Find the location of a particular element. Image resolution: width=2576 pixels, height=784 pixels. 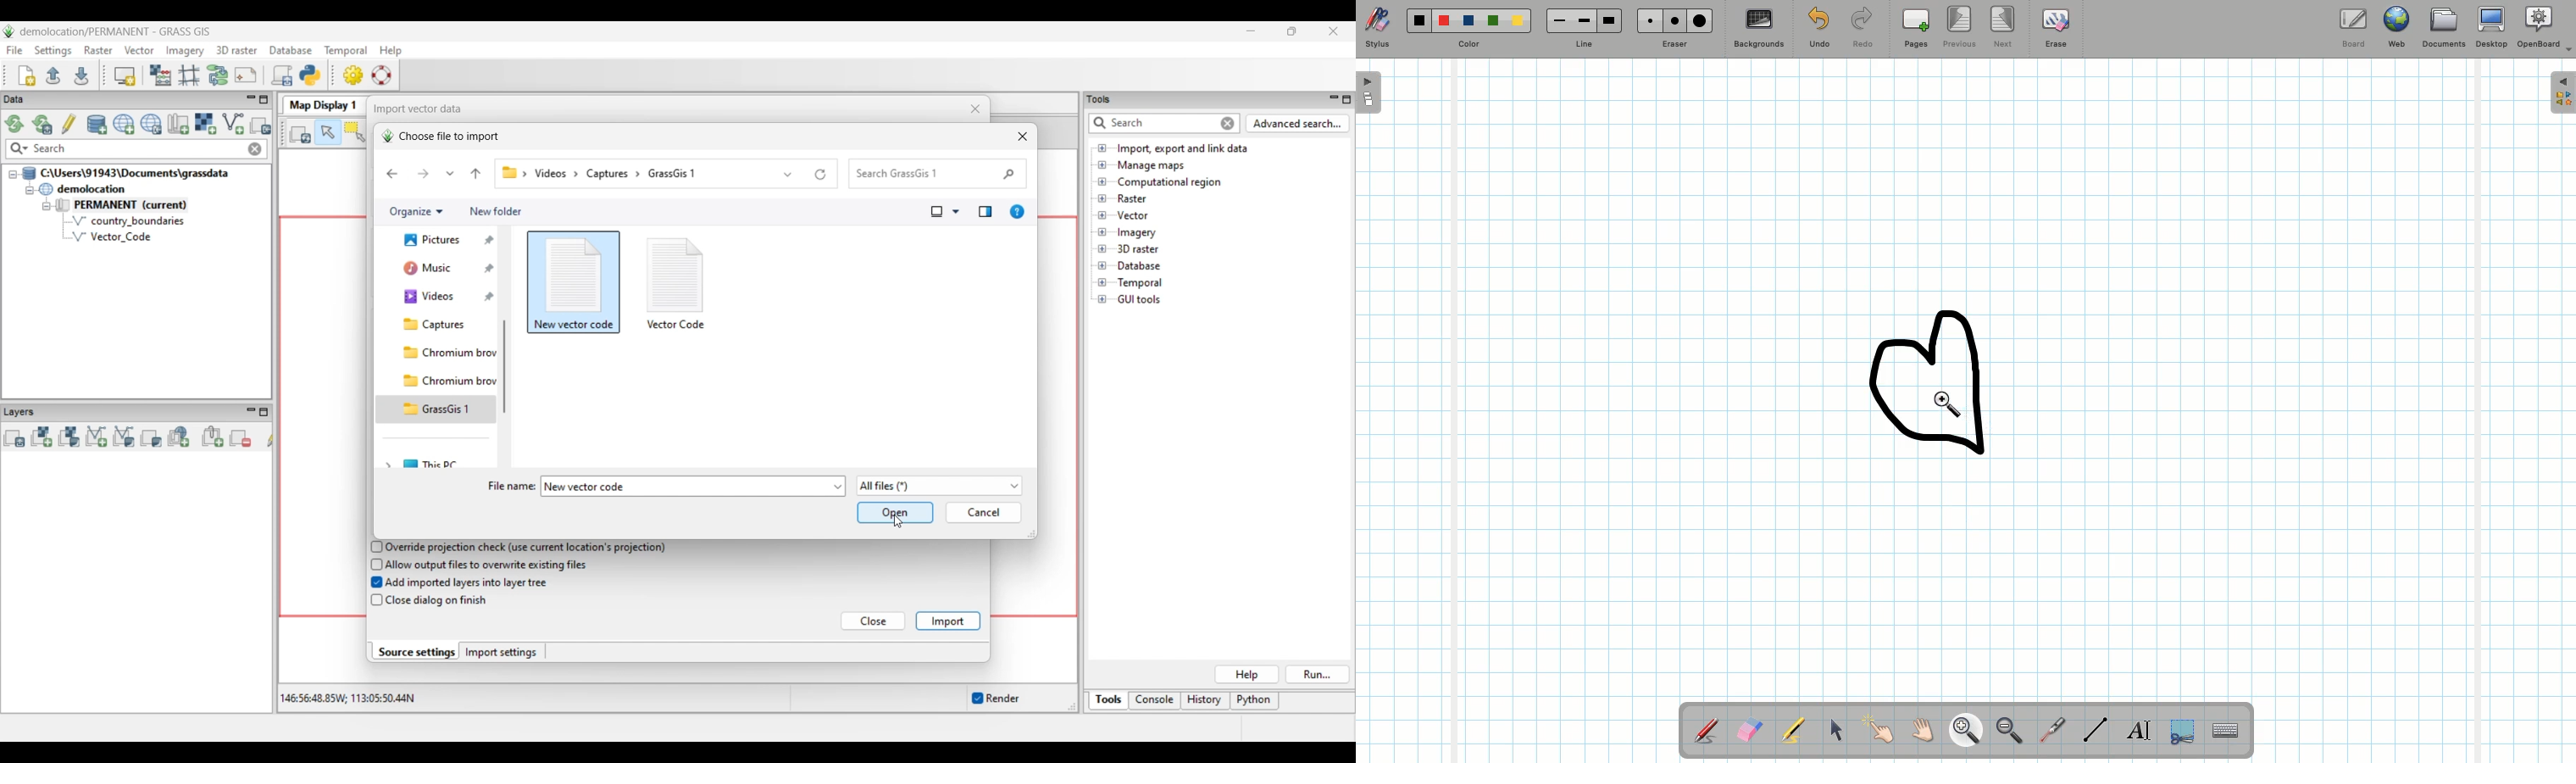

Highlighter is located at coordinates (1793, 732).